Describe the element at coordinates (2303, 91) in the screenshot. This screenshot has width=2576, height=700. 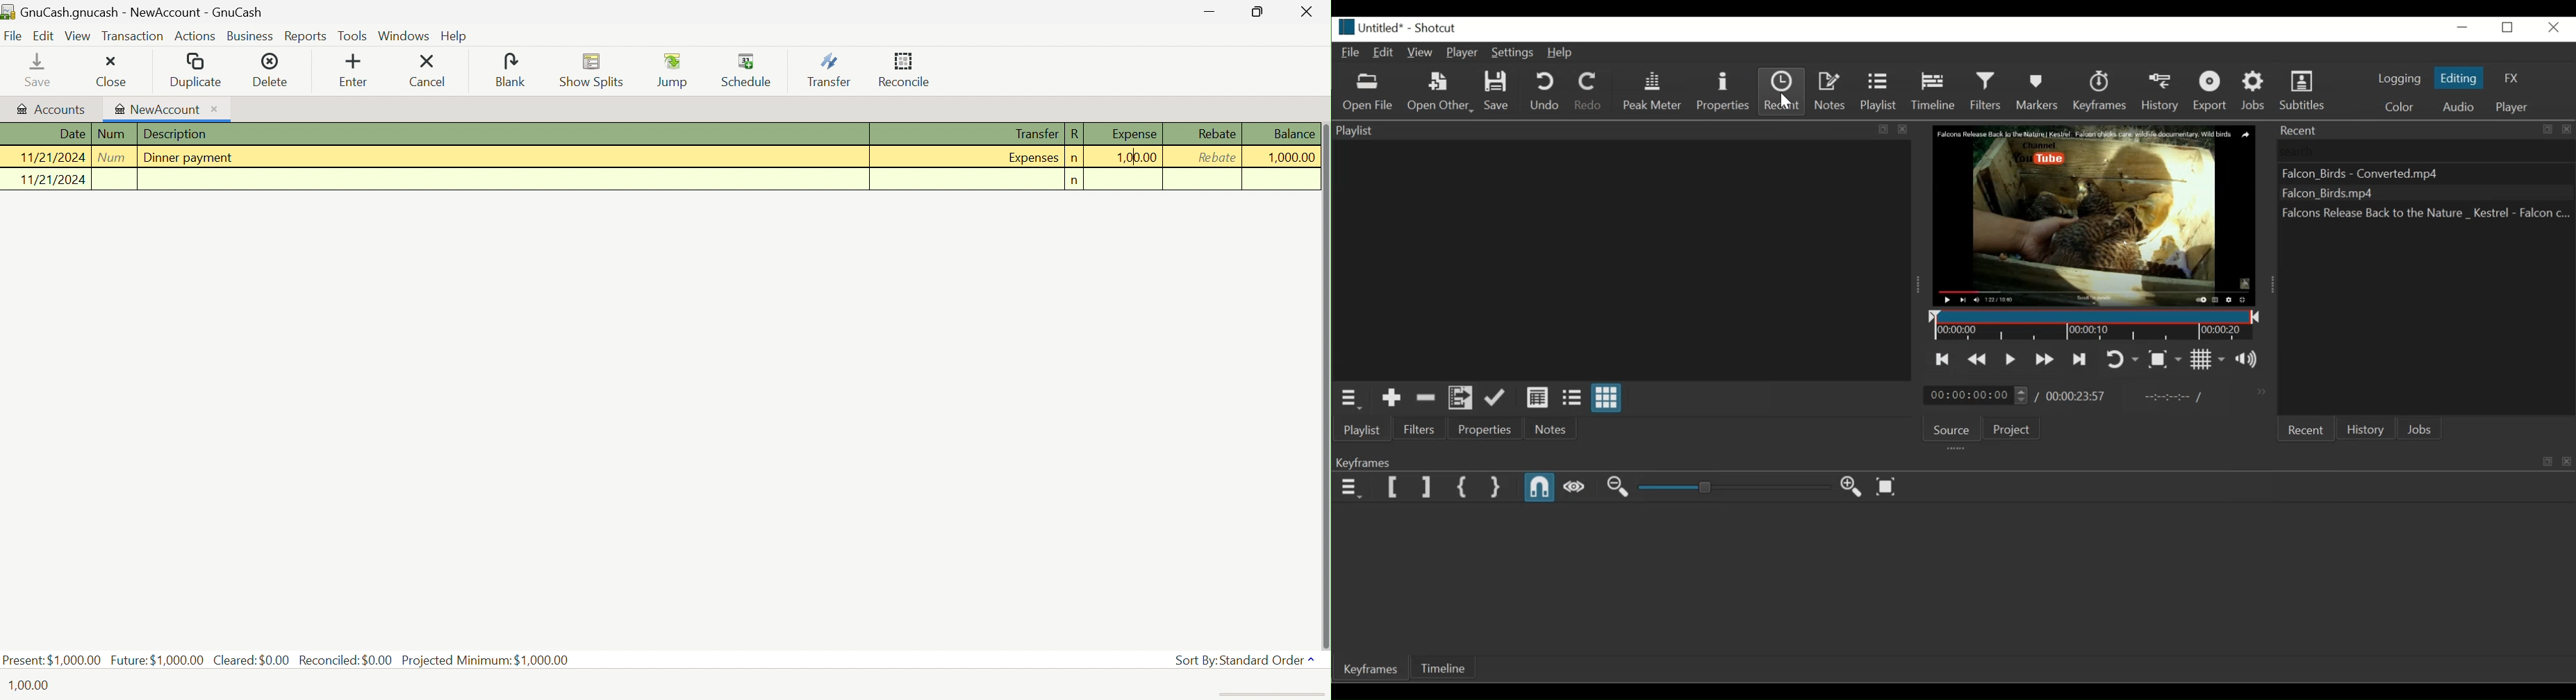
I see `Subtitles` at that location.